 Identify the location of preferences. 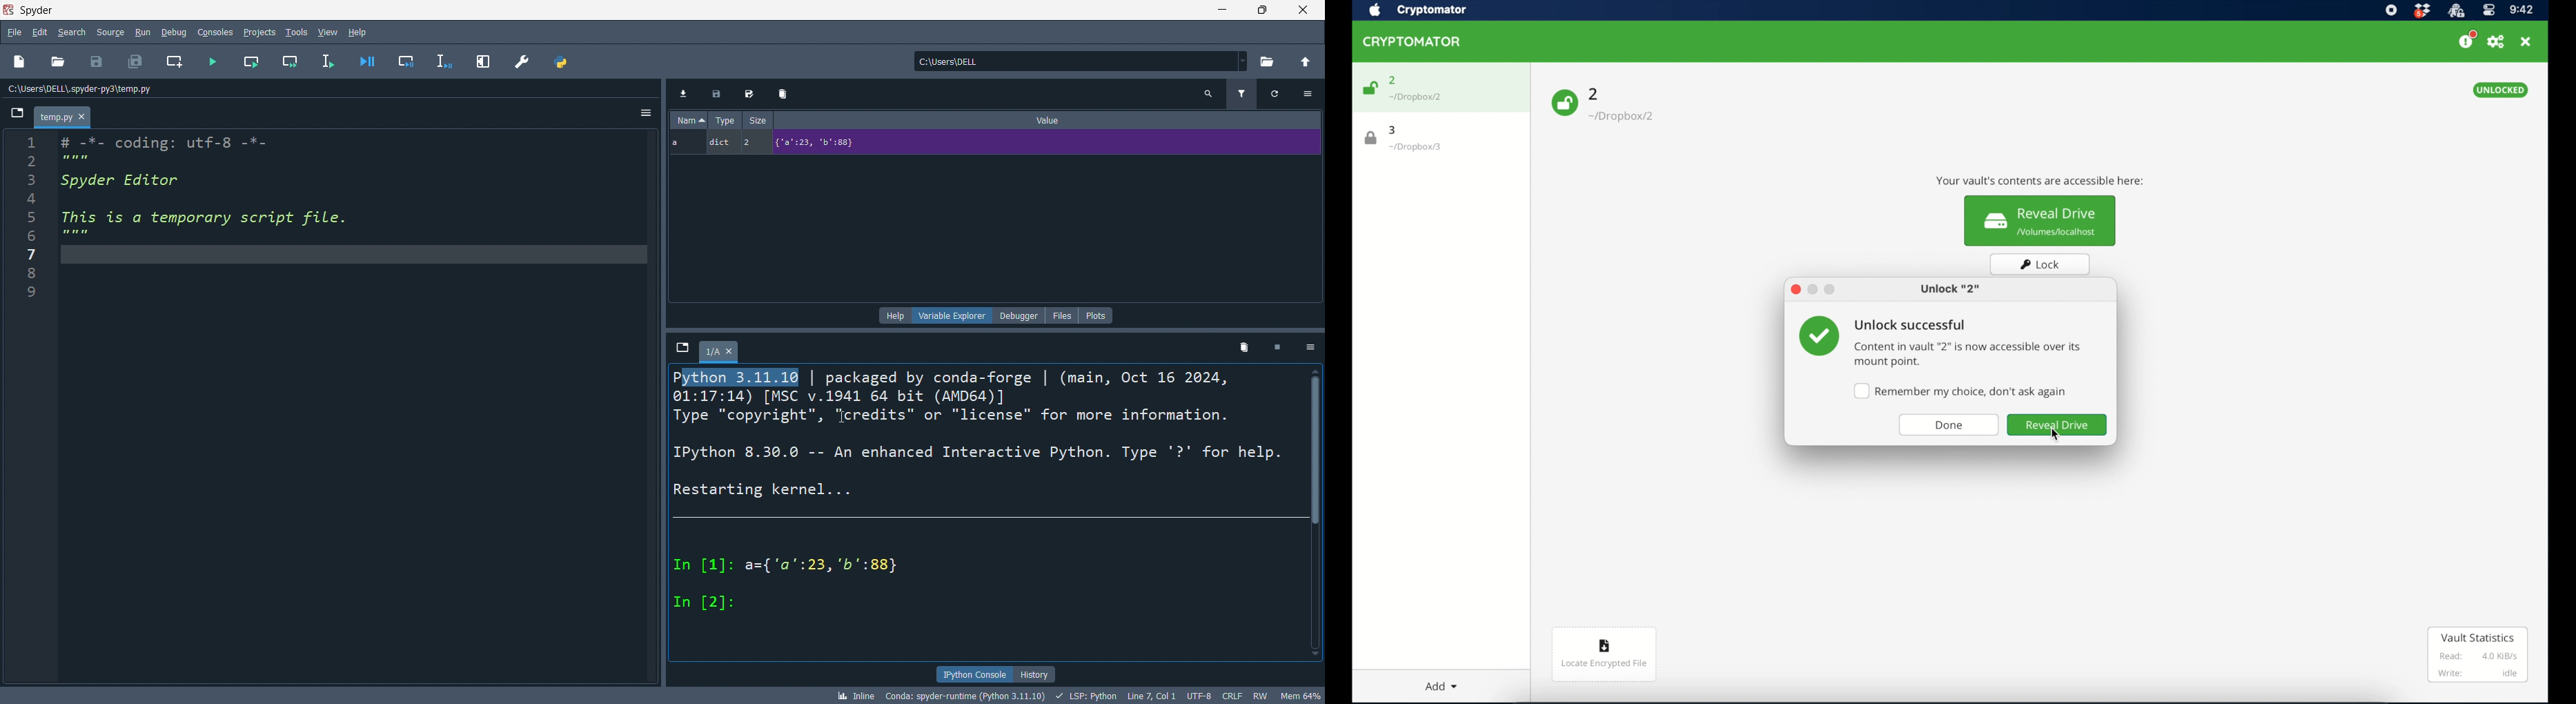
(2496, 42).